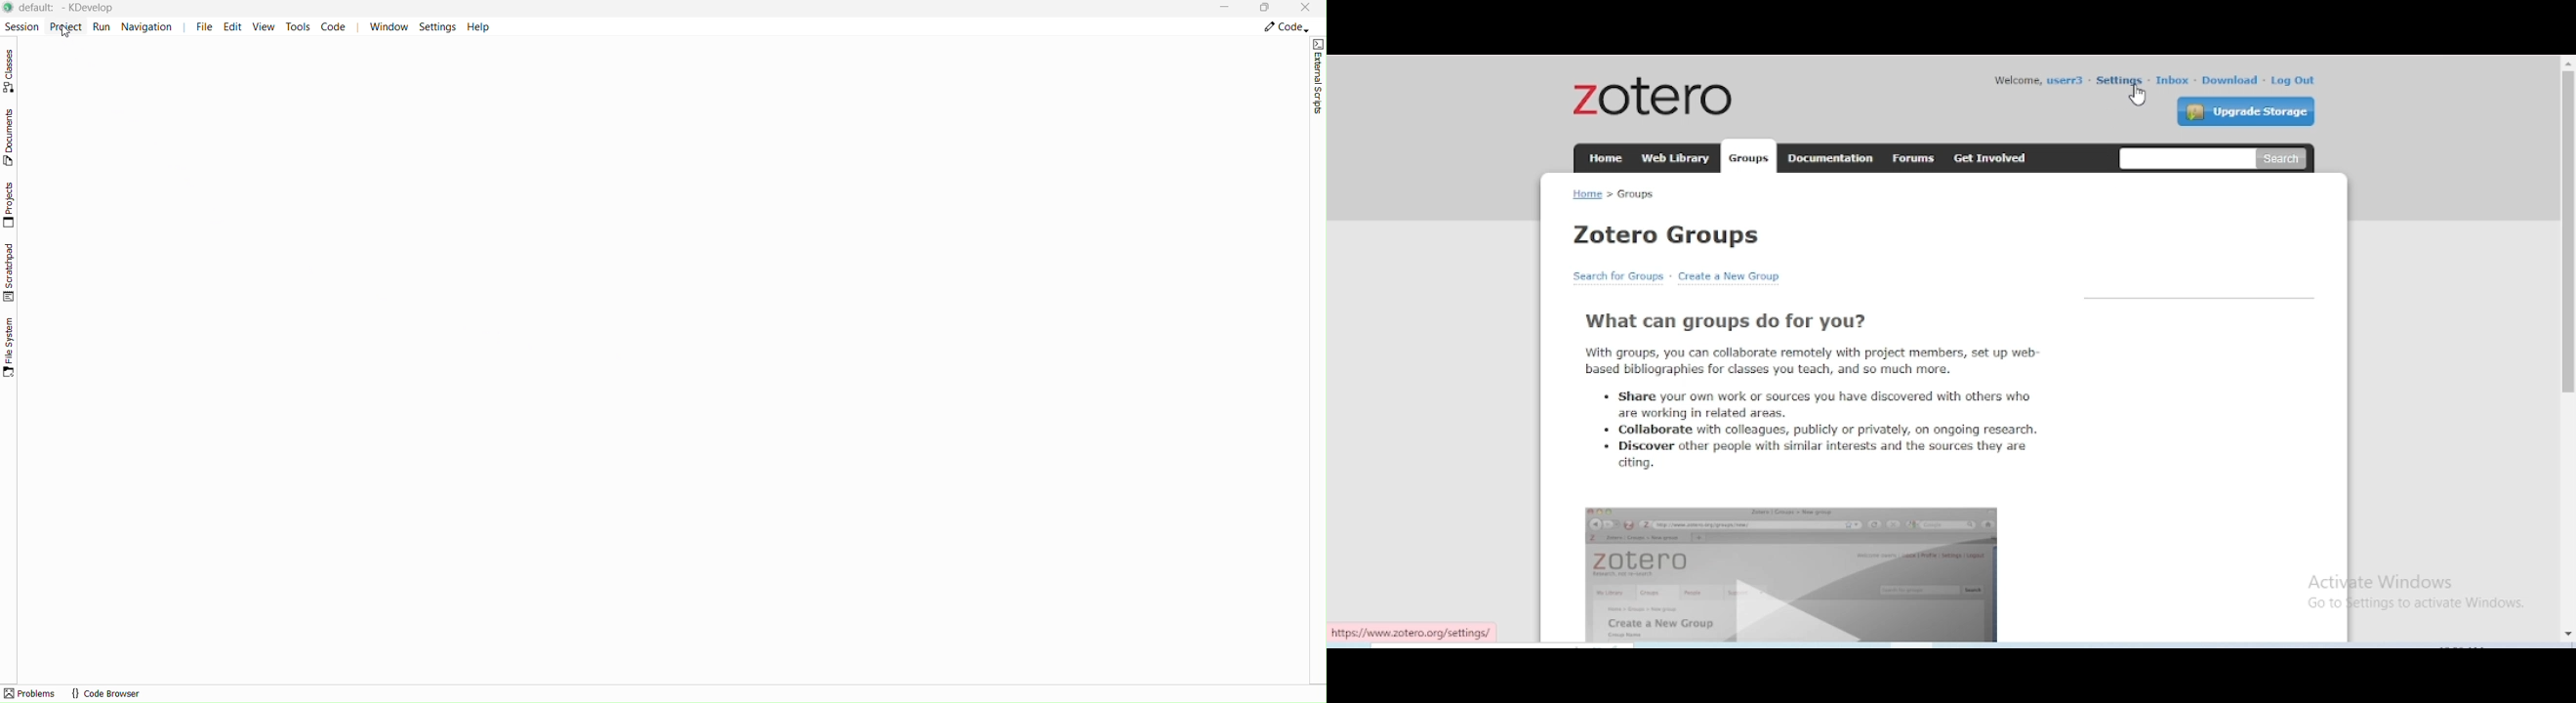 Image resolution: width=2576 pixels, height=728 pixels. Describe the element at coordinates (2187, 161) in the screenshot. I see `search` at that location.